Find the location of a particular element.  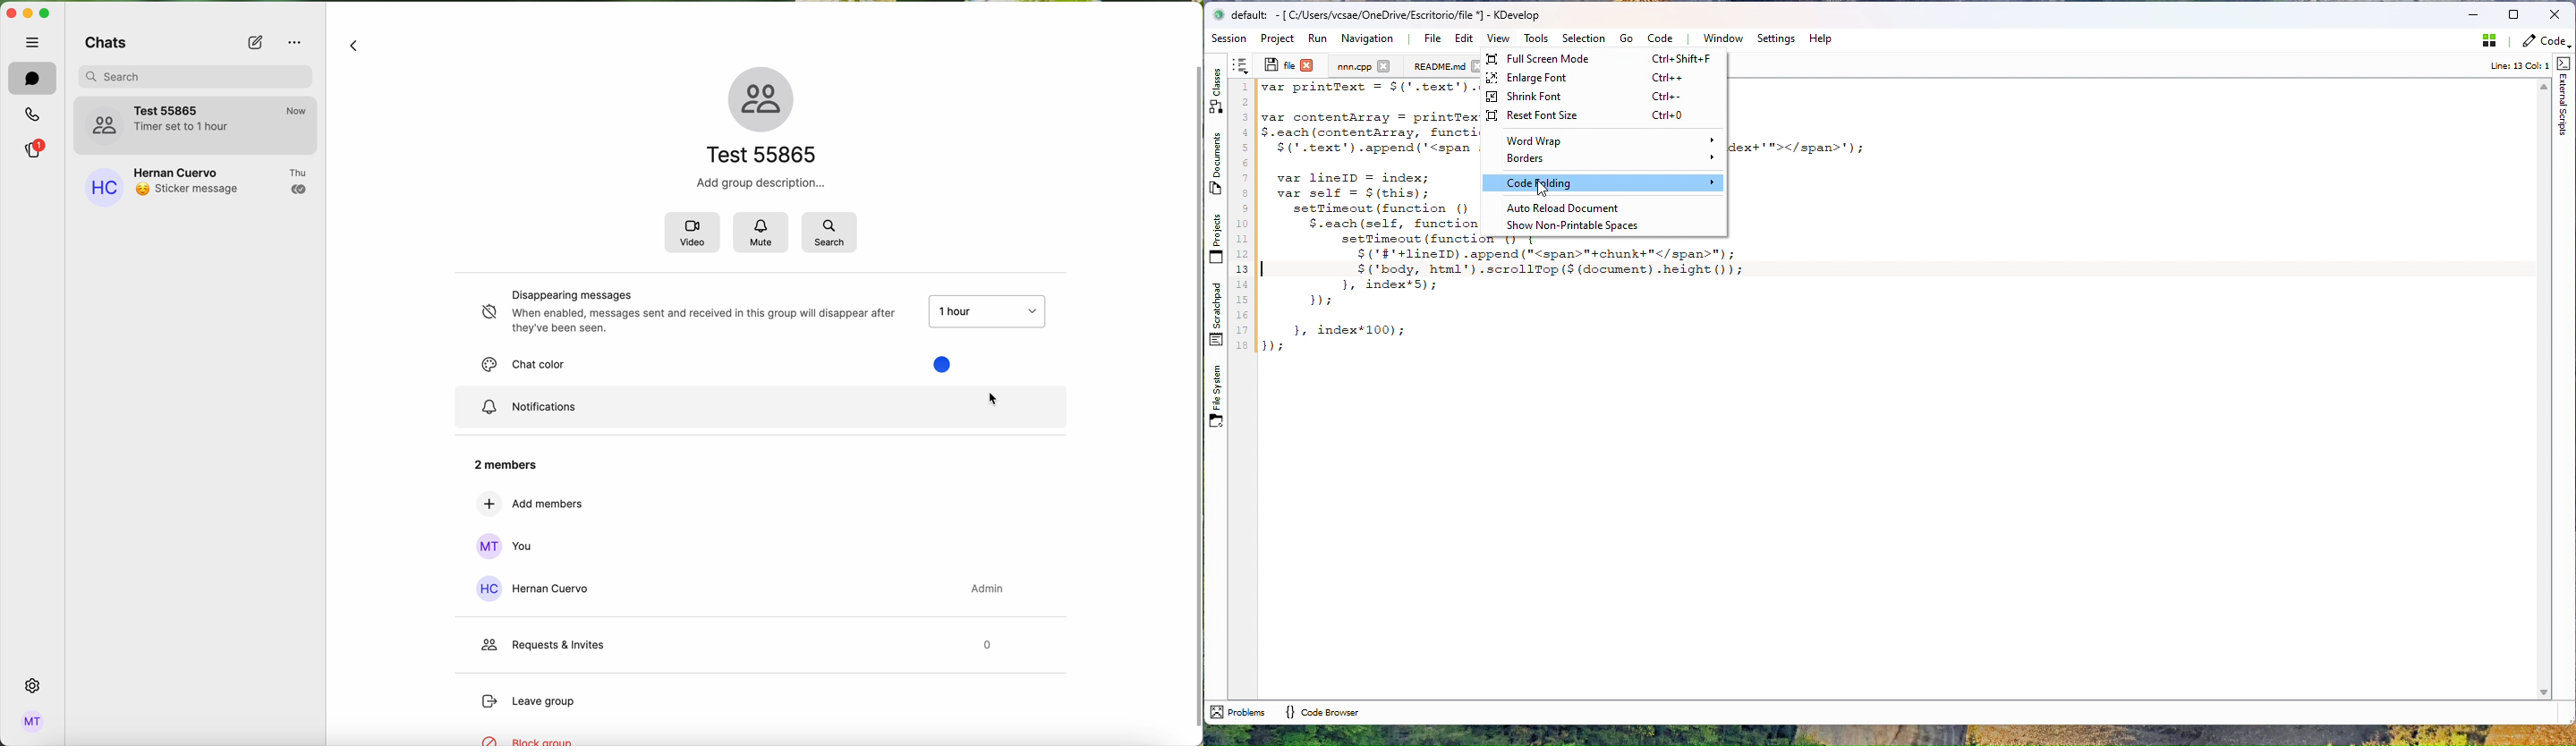

Hernan Cuervo contact is located at coordinates (738, 590).